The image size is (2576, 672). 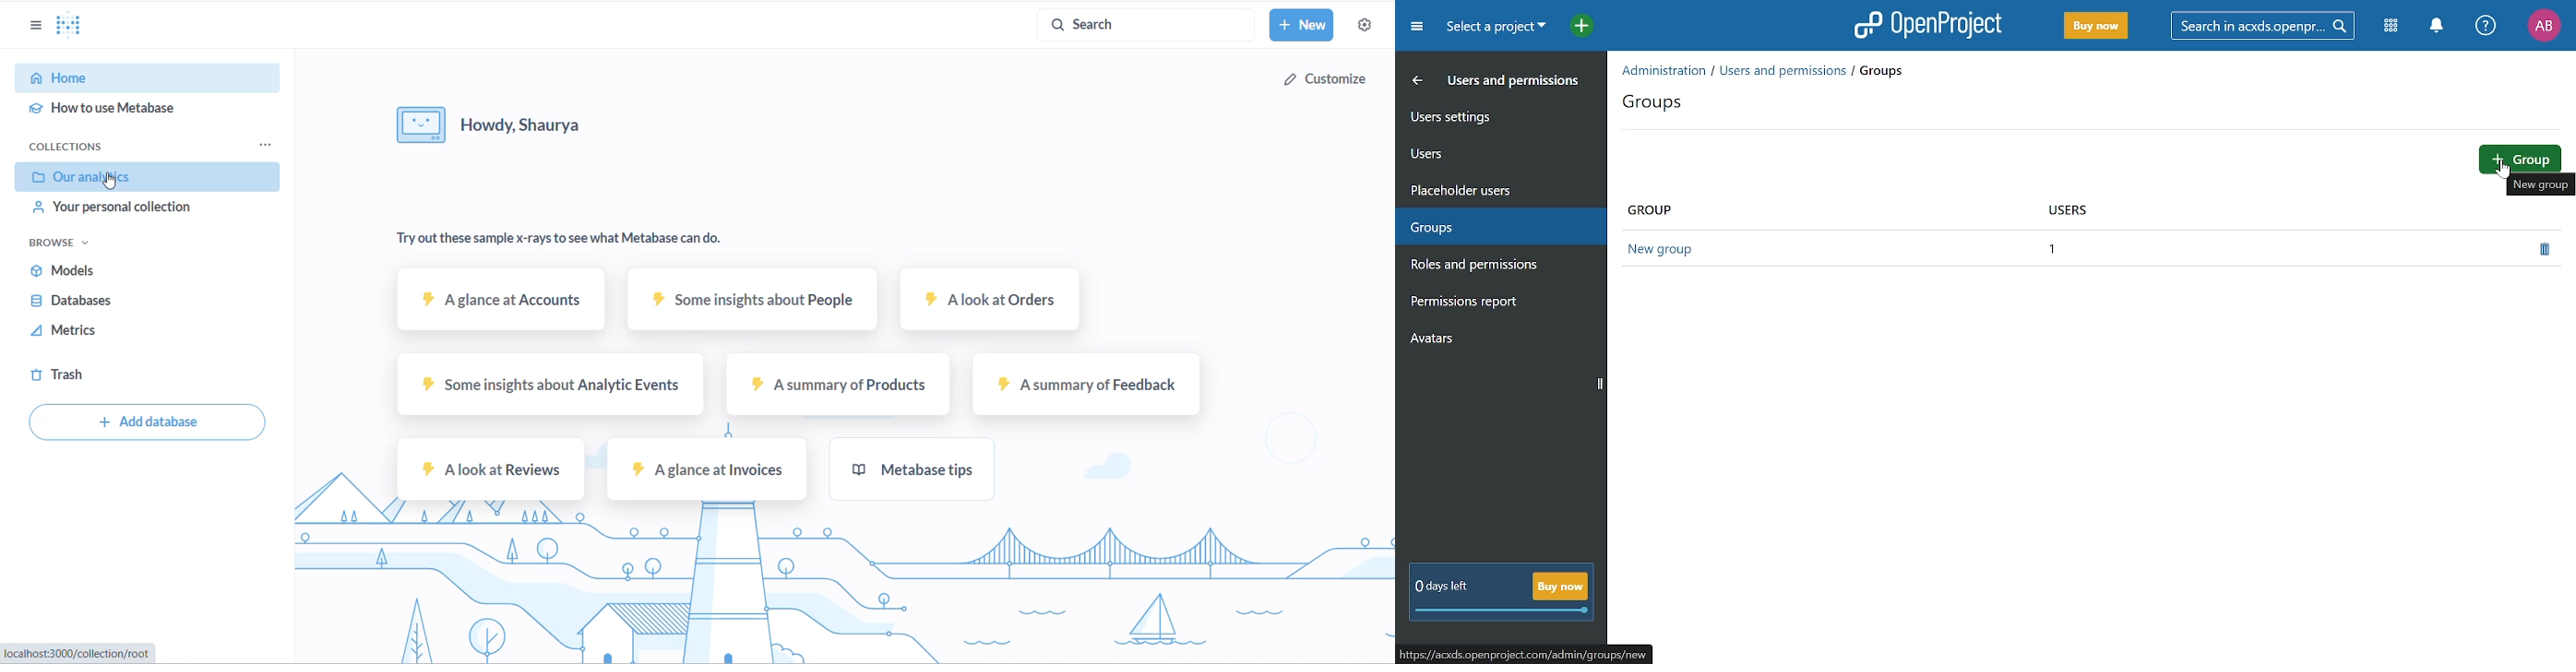 What do you see at coordinates (2522, 159) in the screenshot?
I see `Create group` at bounding box center [2522, 159].